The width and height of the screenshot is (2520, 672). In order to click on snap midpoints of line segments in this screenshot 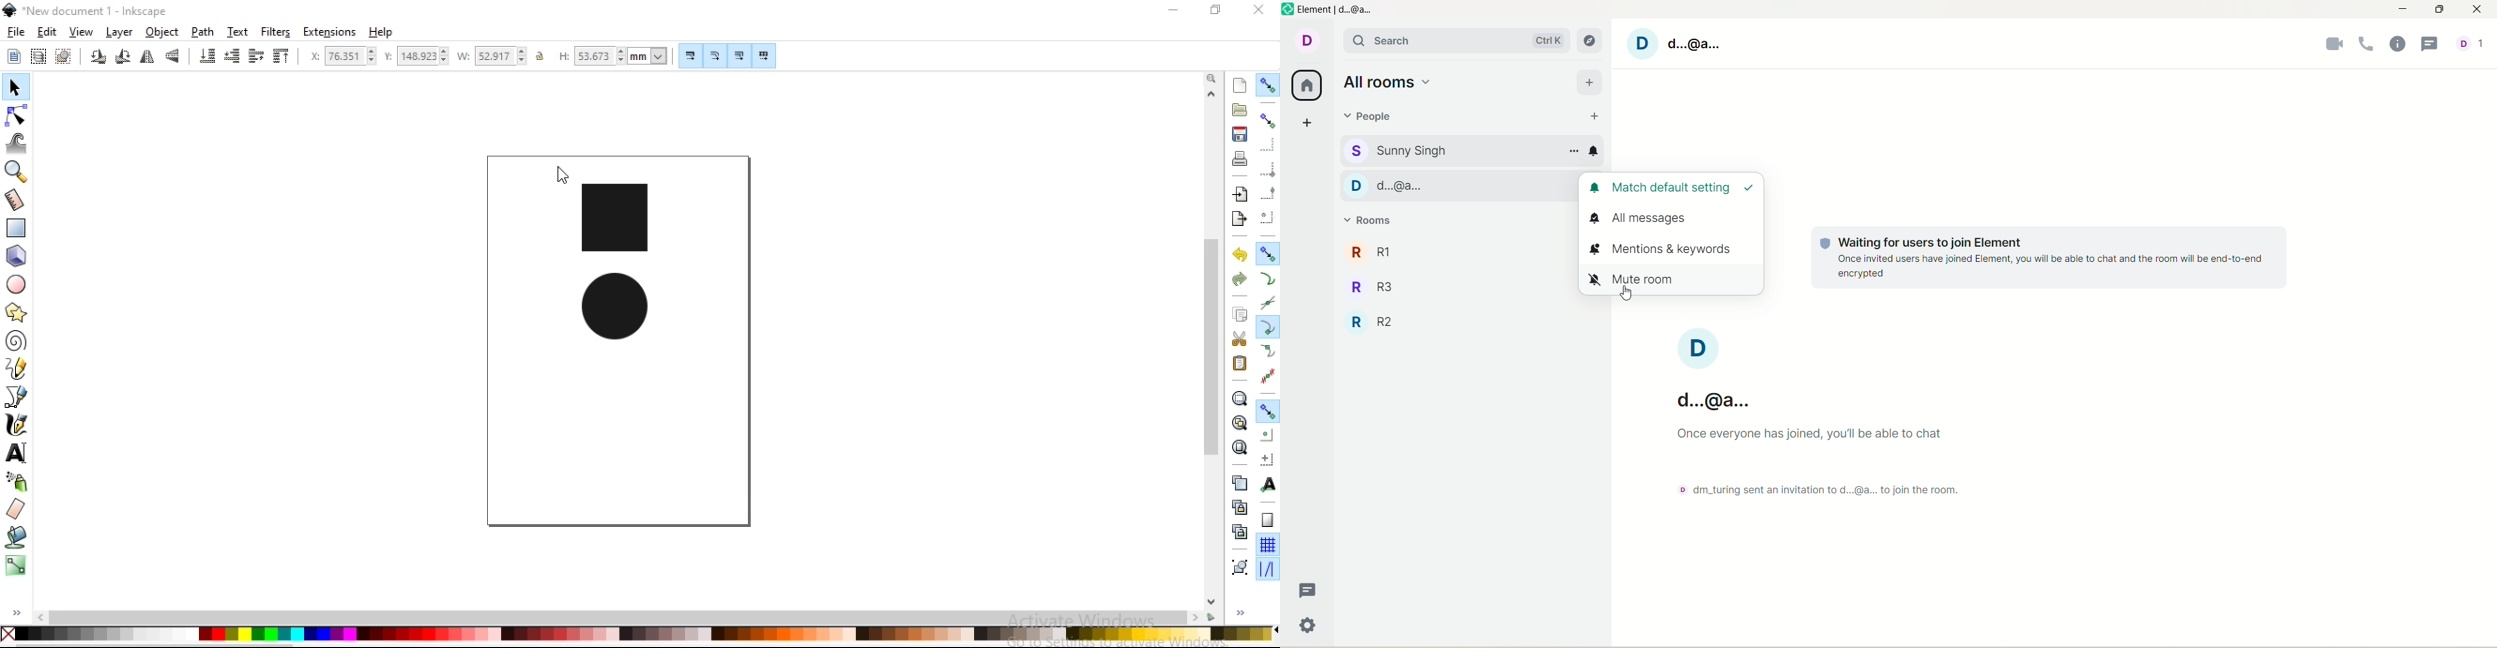, I will do `click(1267, 375)`.